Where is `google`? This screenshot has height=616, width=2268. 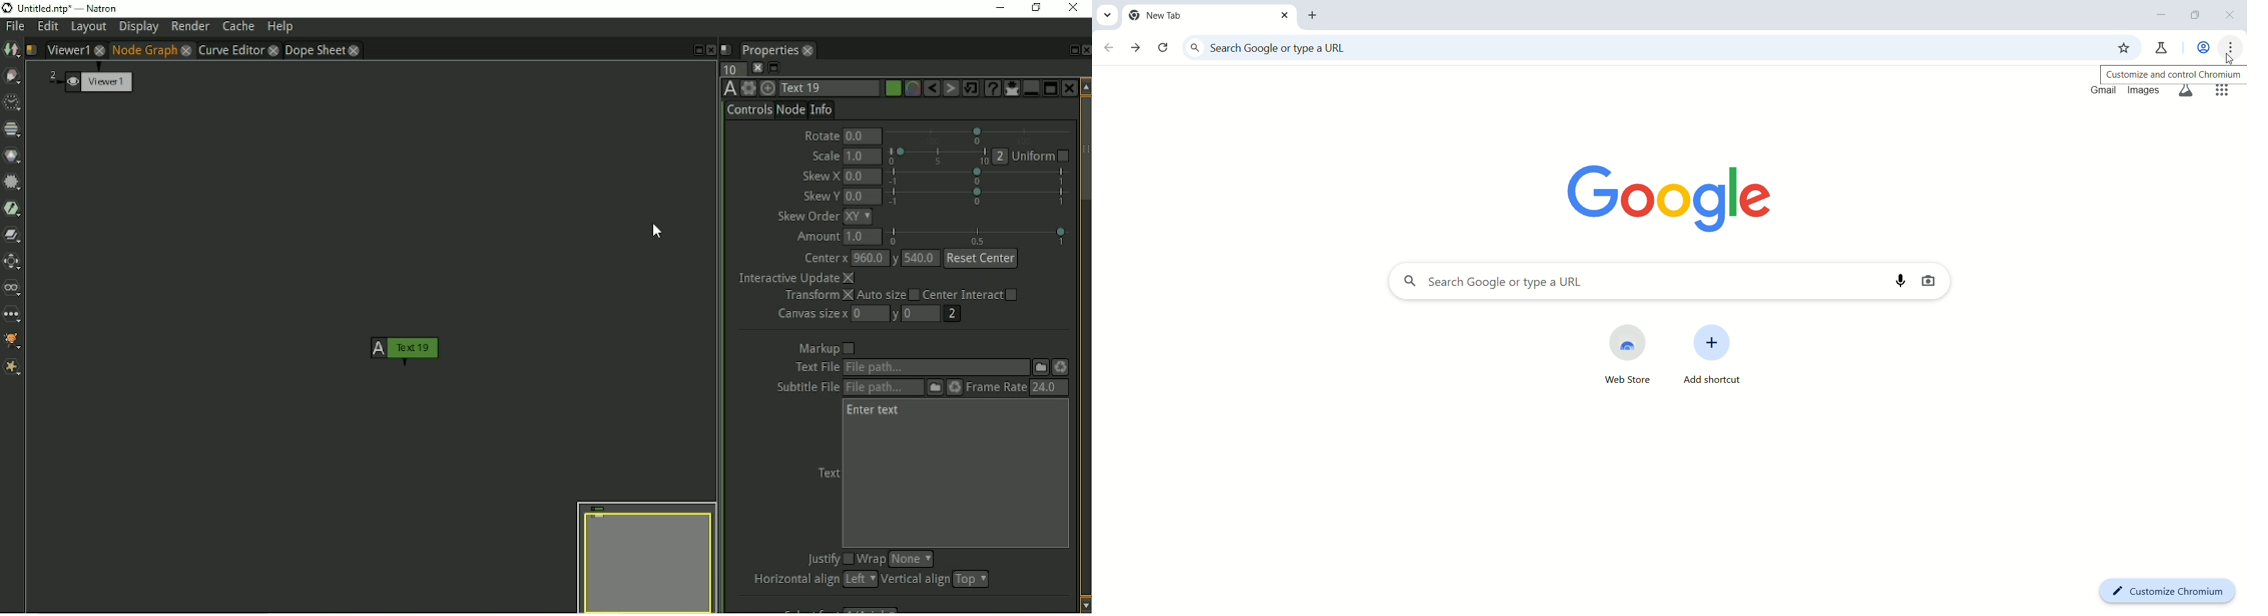
google is located at coordinates (1678, 194).